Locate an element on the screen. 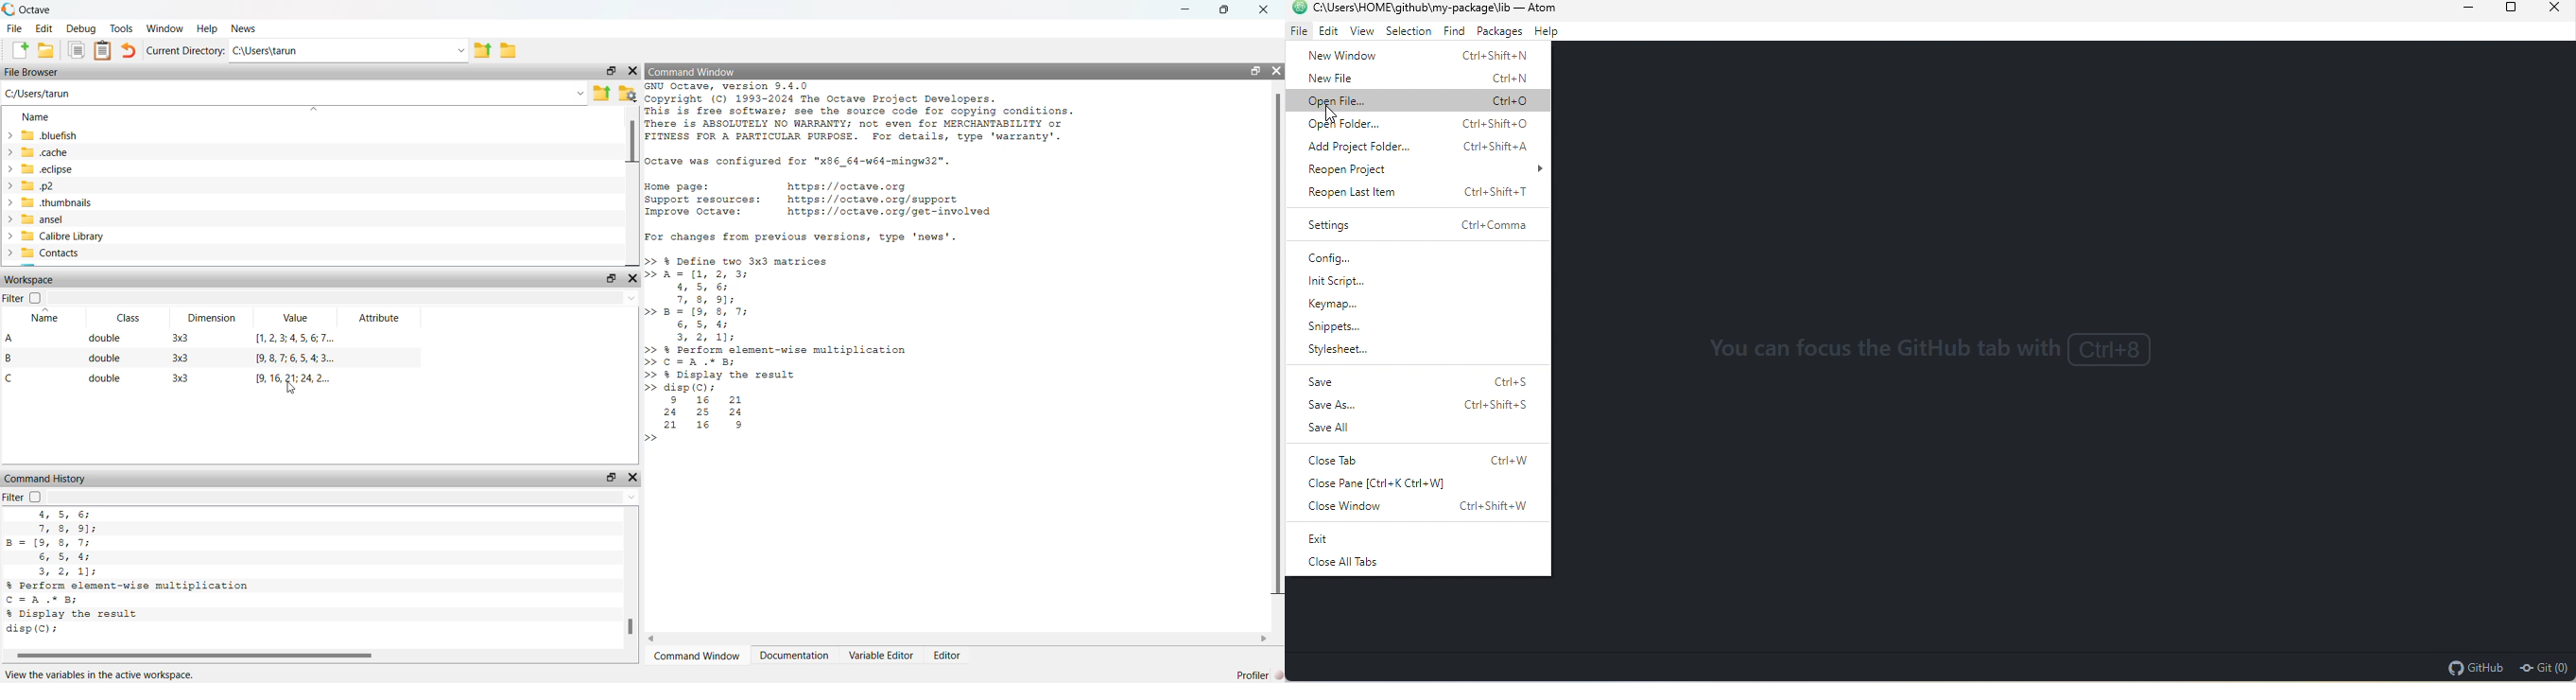  Create New is located at coordinates (19, 50).